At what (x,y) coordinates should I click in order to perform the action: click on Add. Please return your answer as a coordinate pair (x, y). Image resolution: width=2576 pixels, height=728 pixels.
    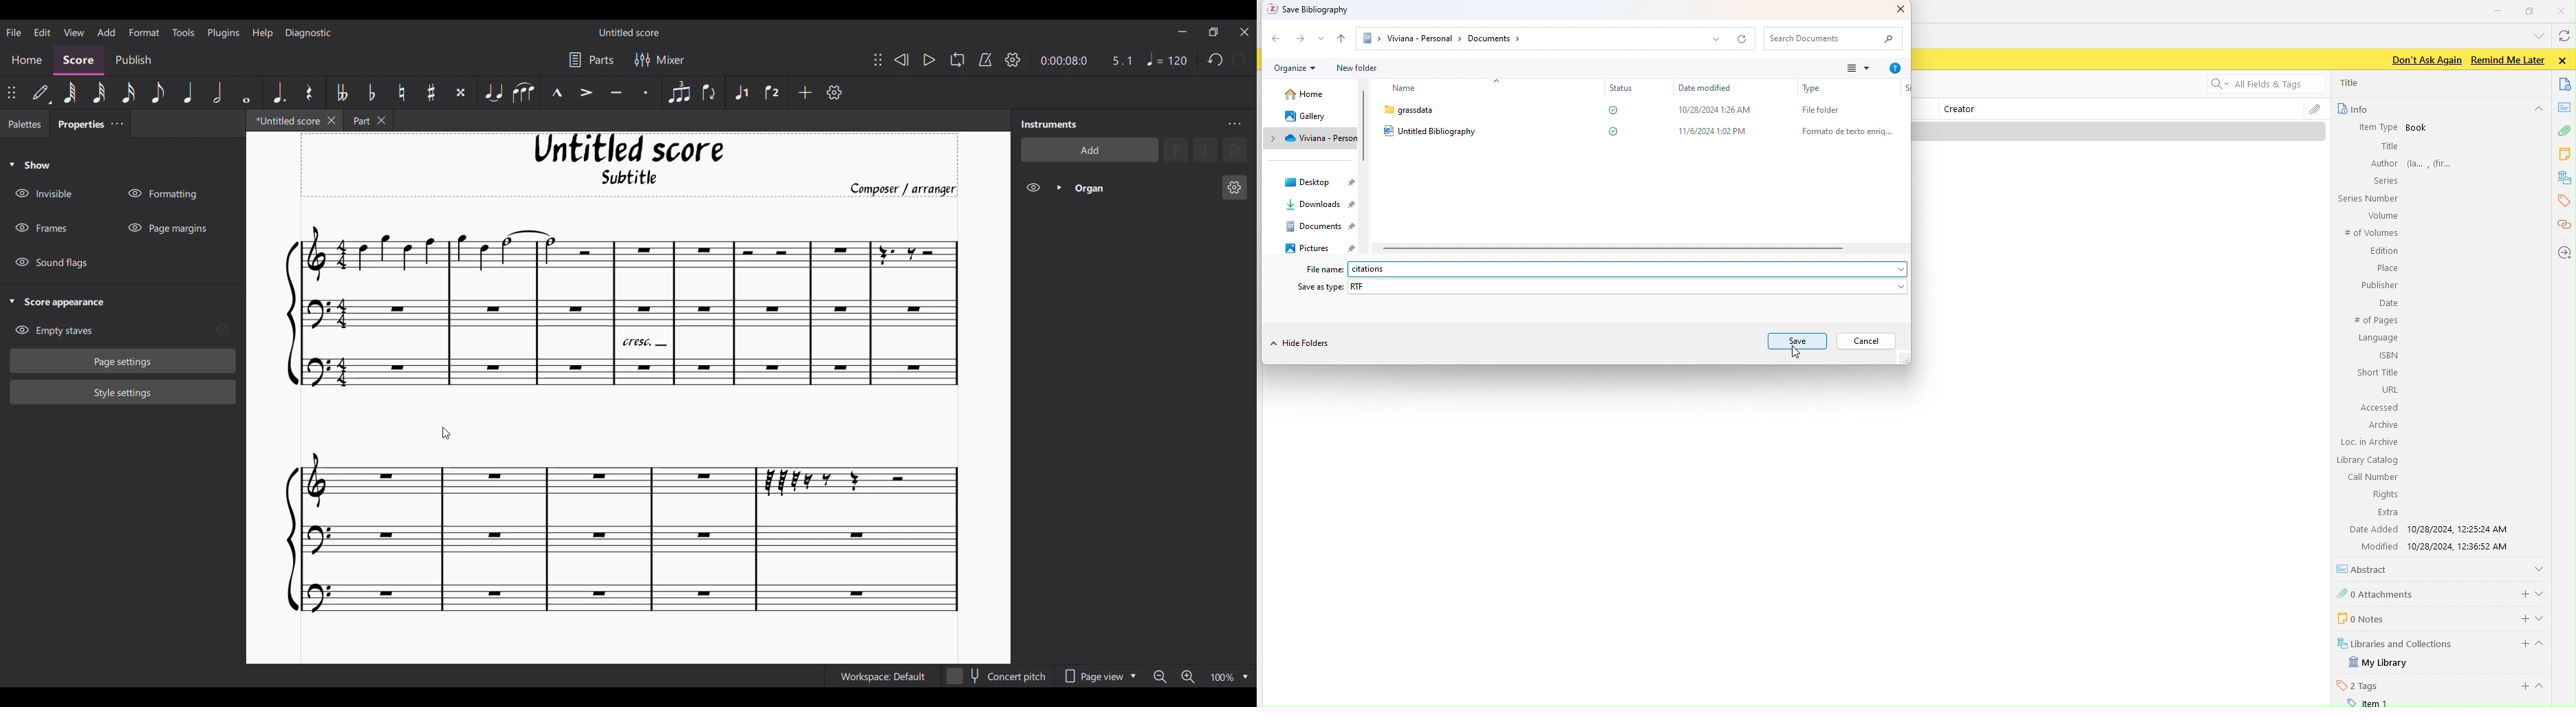
    Looking at the image, I should click on (806, 92).